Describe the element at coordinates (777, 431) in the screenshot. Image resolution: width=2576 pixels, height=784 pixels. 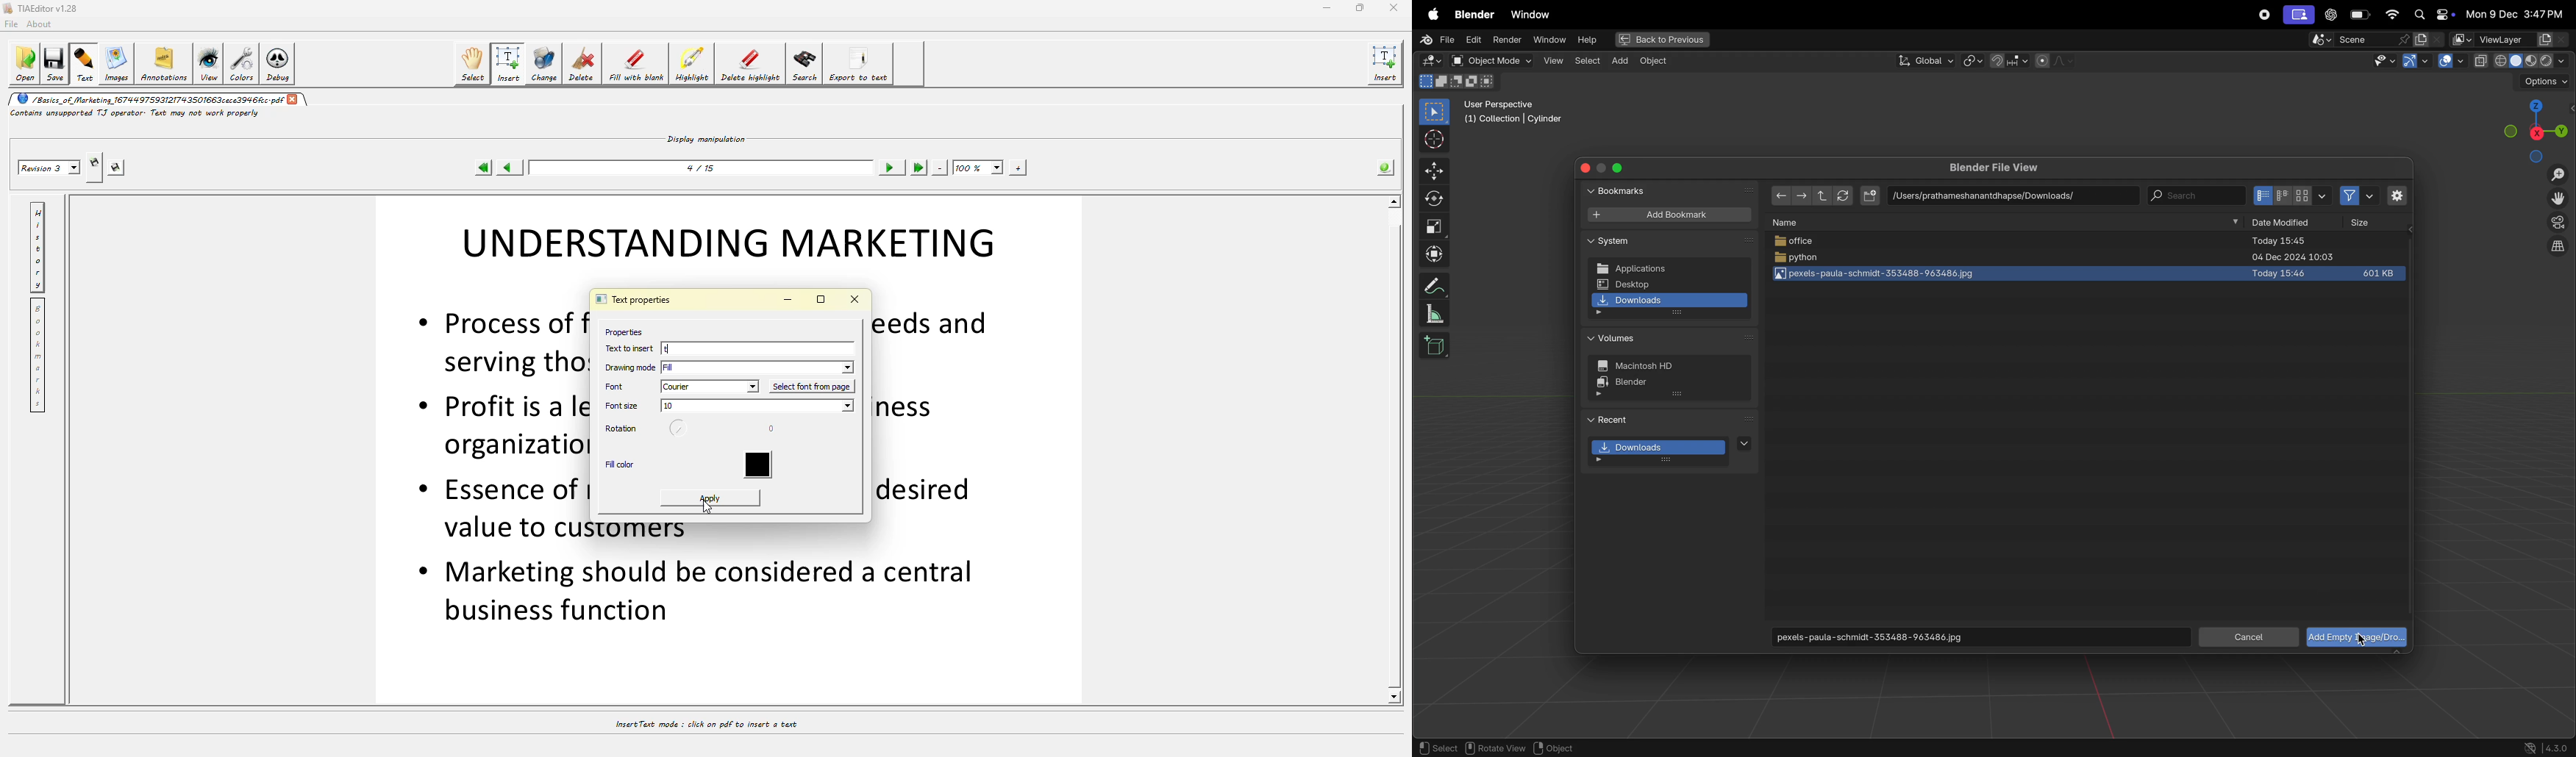
I see `degree` at that location.